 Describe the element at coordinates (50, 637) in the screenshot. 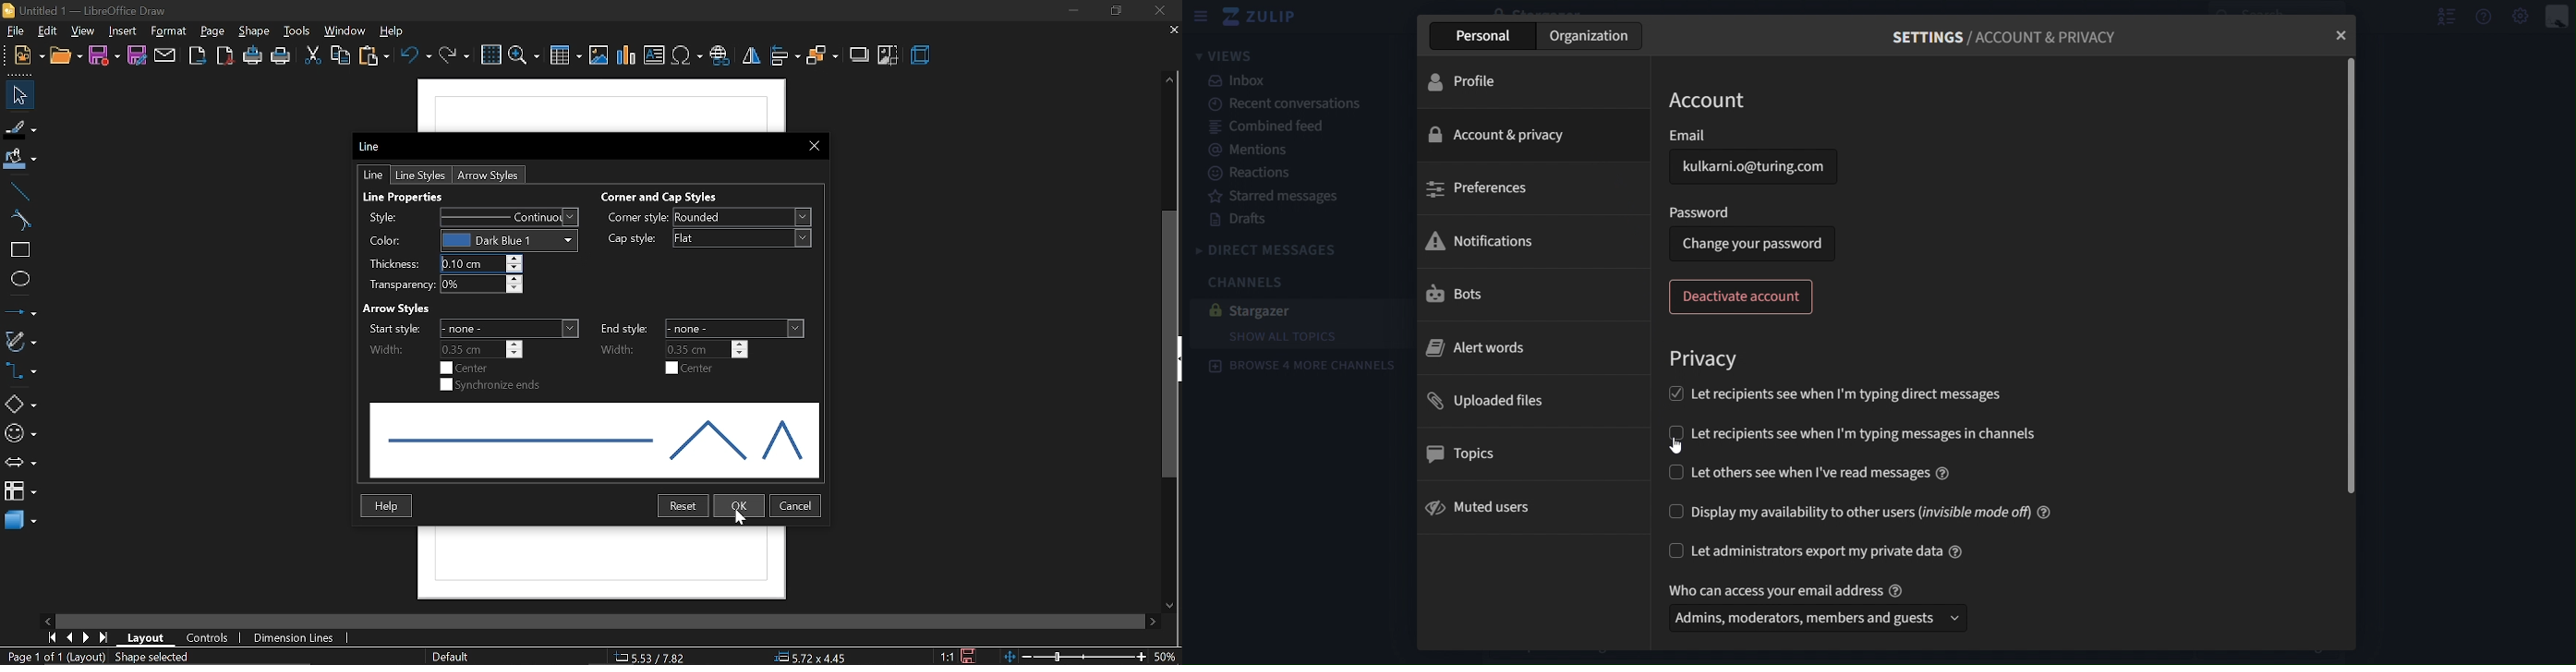

I see `go to first page` at that location.